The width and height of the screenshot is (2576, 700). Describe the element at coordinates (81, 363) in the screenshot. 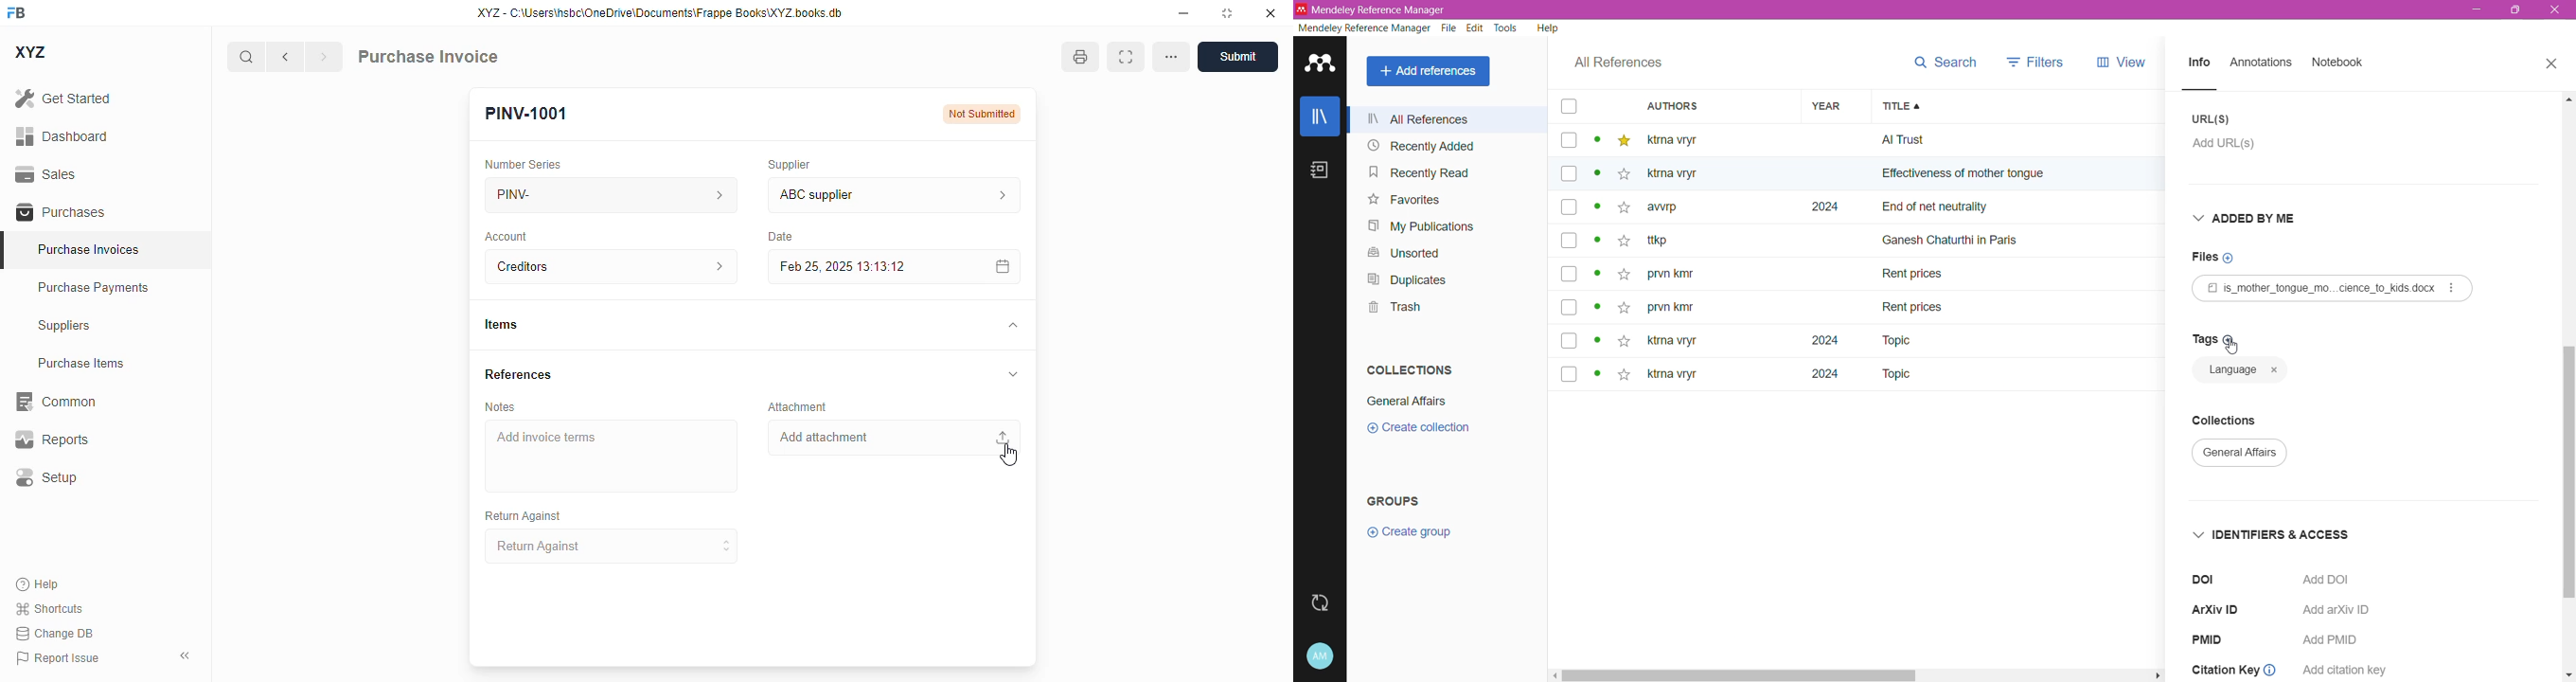

I see `purchase items` at that location.